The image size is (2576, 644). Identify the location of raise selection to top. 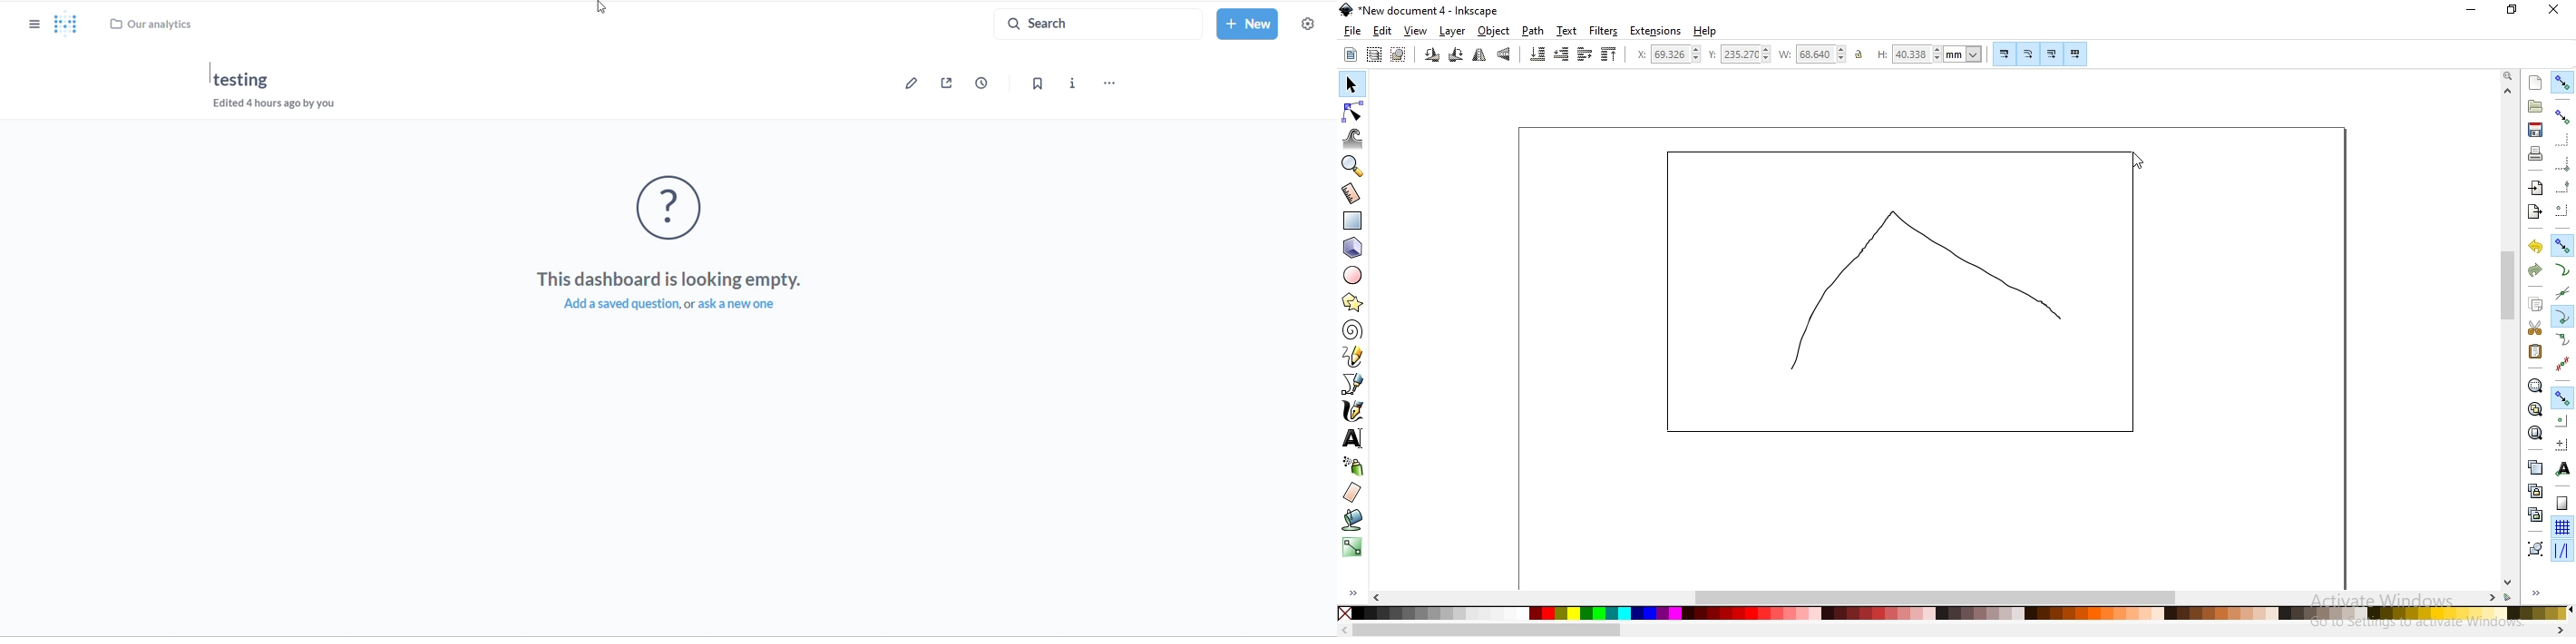
(1609, 54).